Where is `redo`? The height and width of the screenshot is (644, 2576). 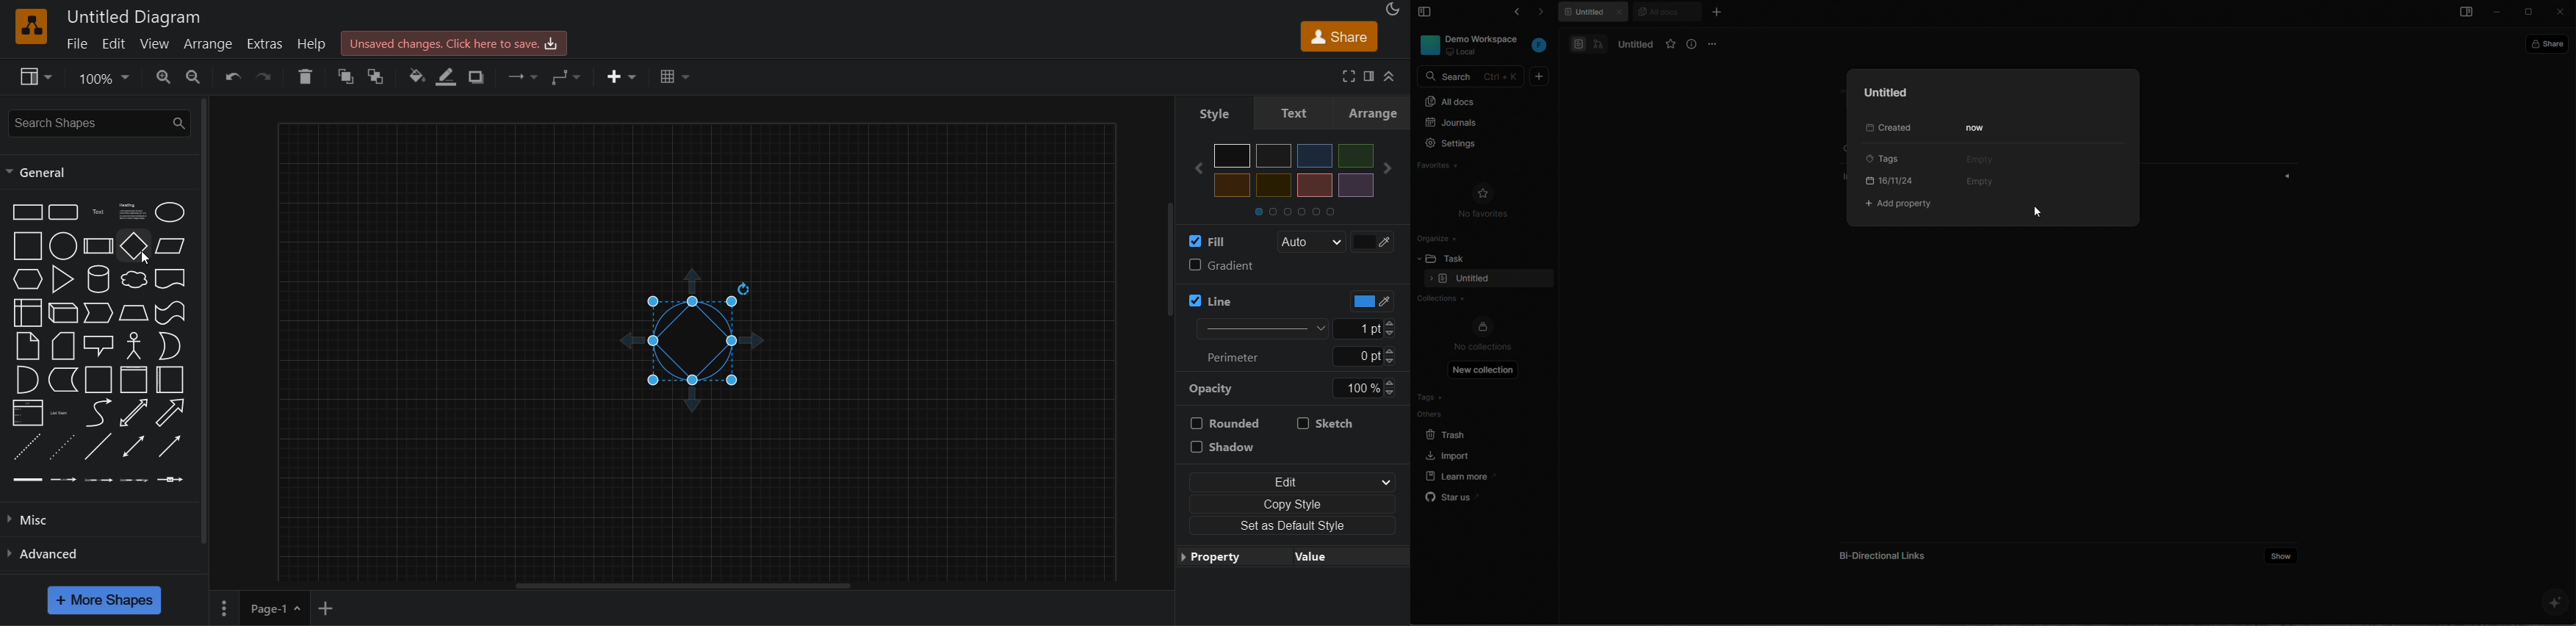 redo is located at coordinates (269, 76).